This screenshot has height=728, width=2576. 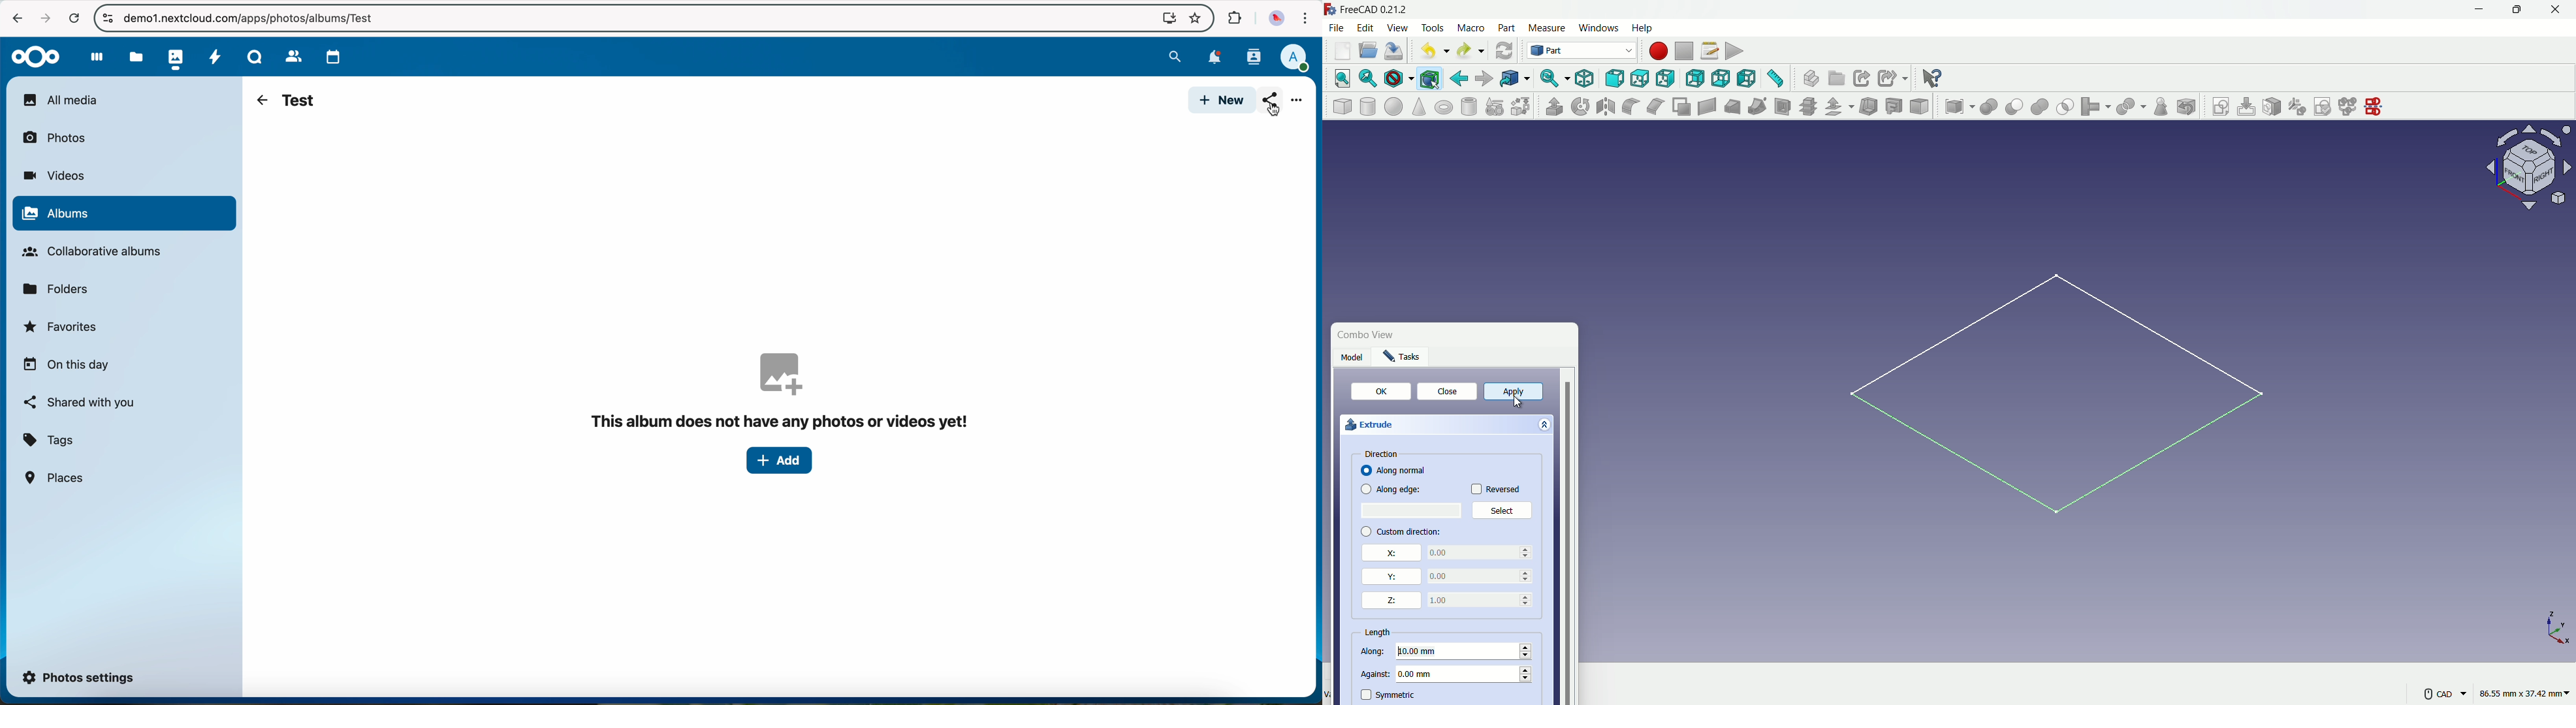 I want to click on selection, so click(x=2065, y=107).